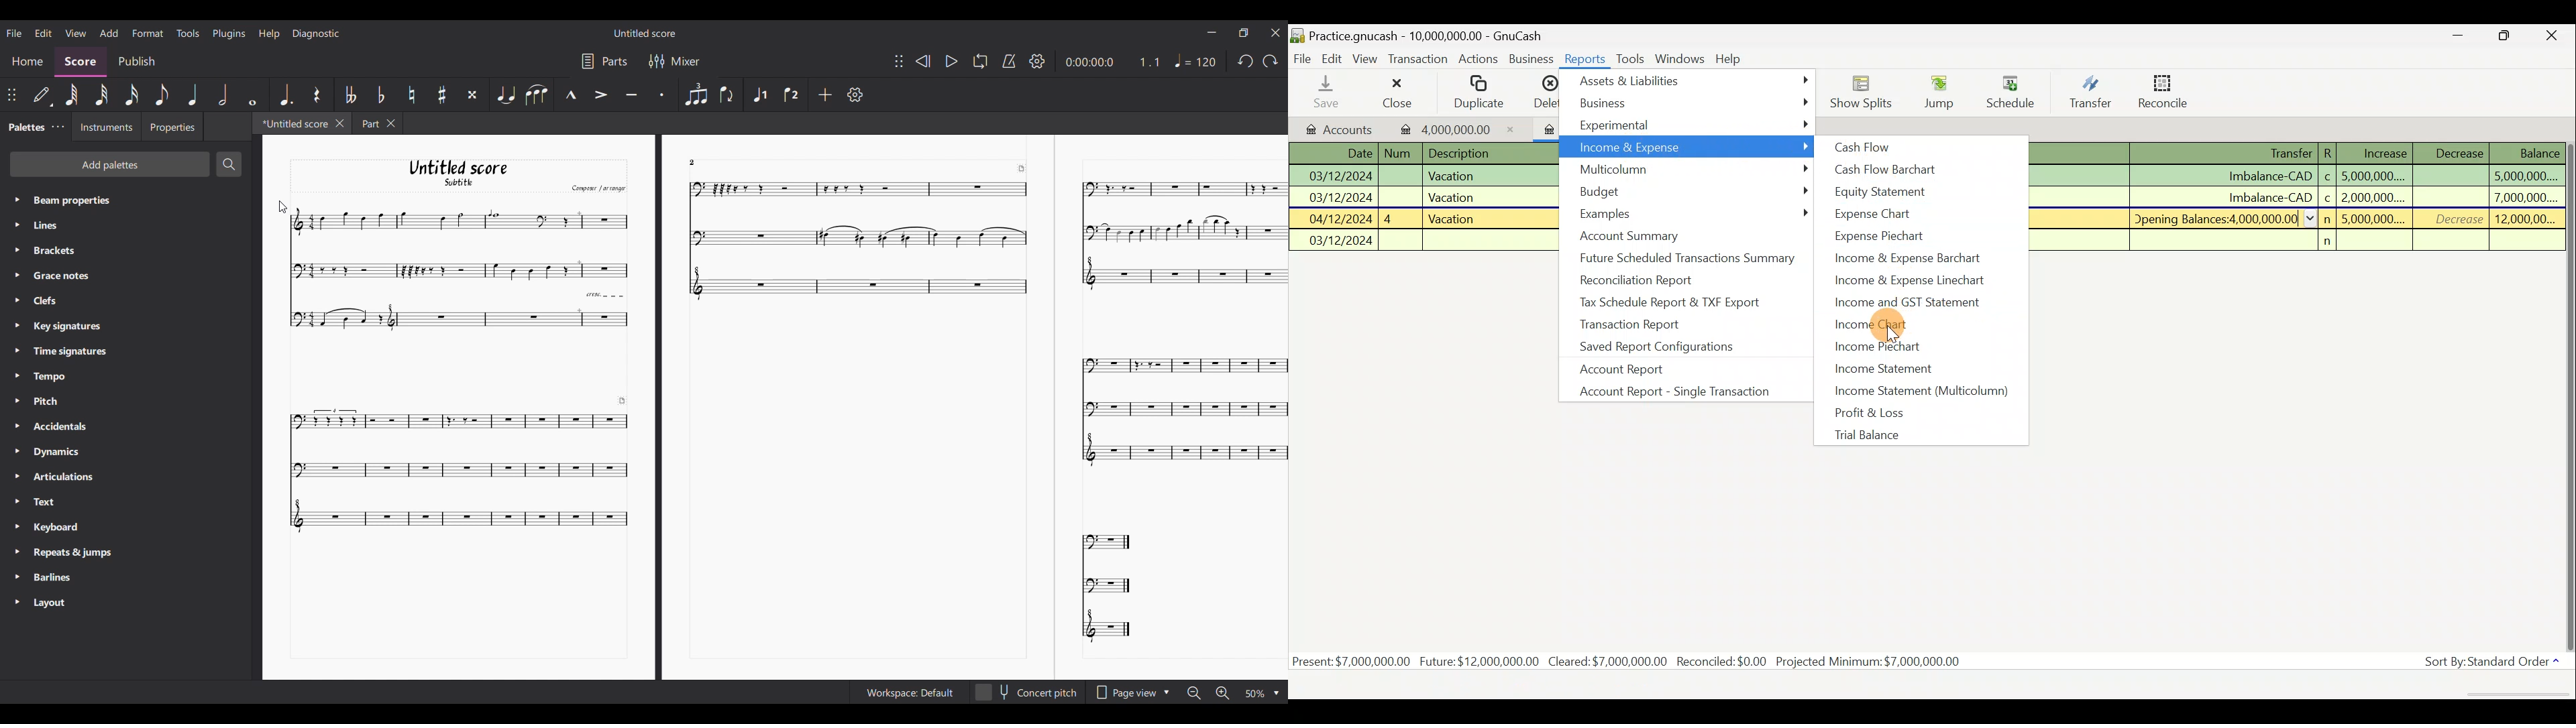 Image resolution: width=2576 pixels, height=728 pixels. I want to click on , so click(15, 327).